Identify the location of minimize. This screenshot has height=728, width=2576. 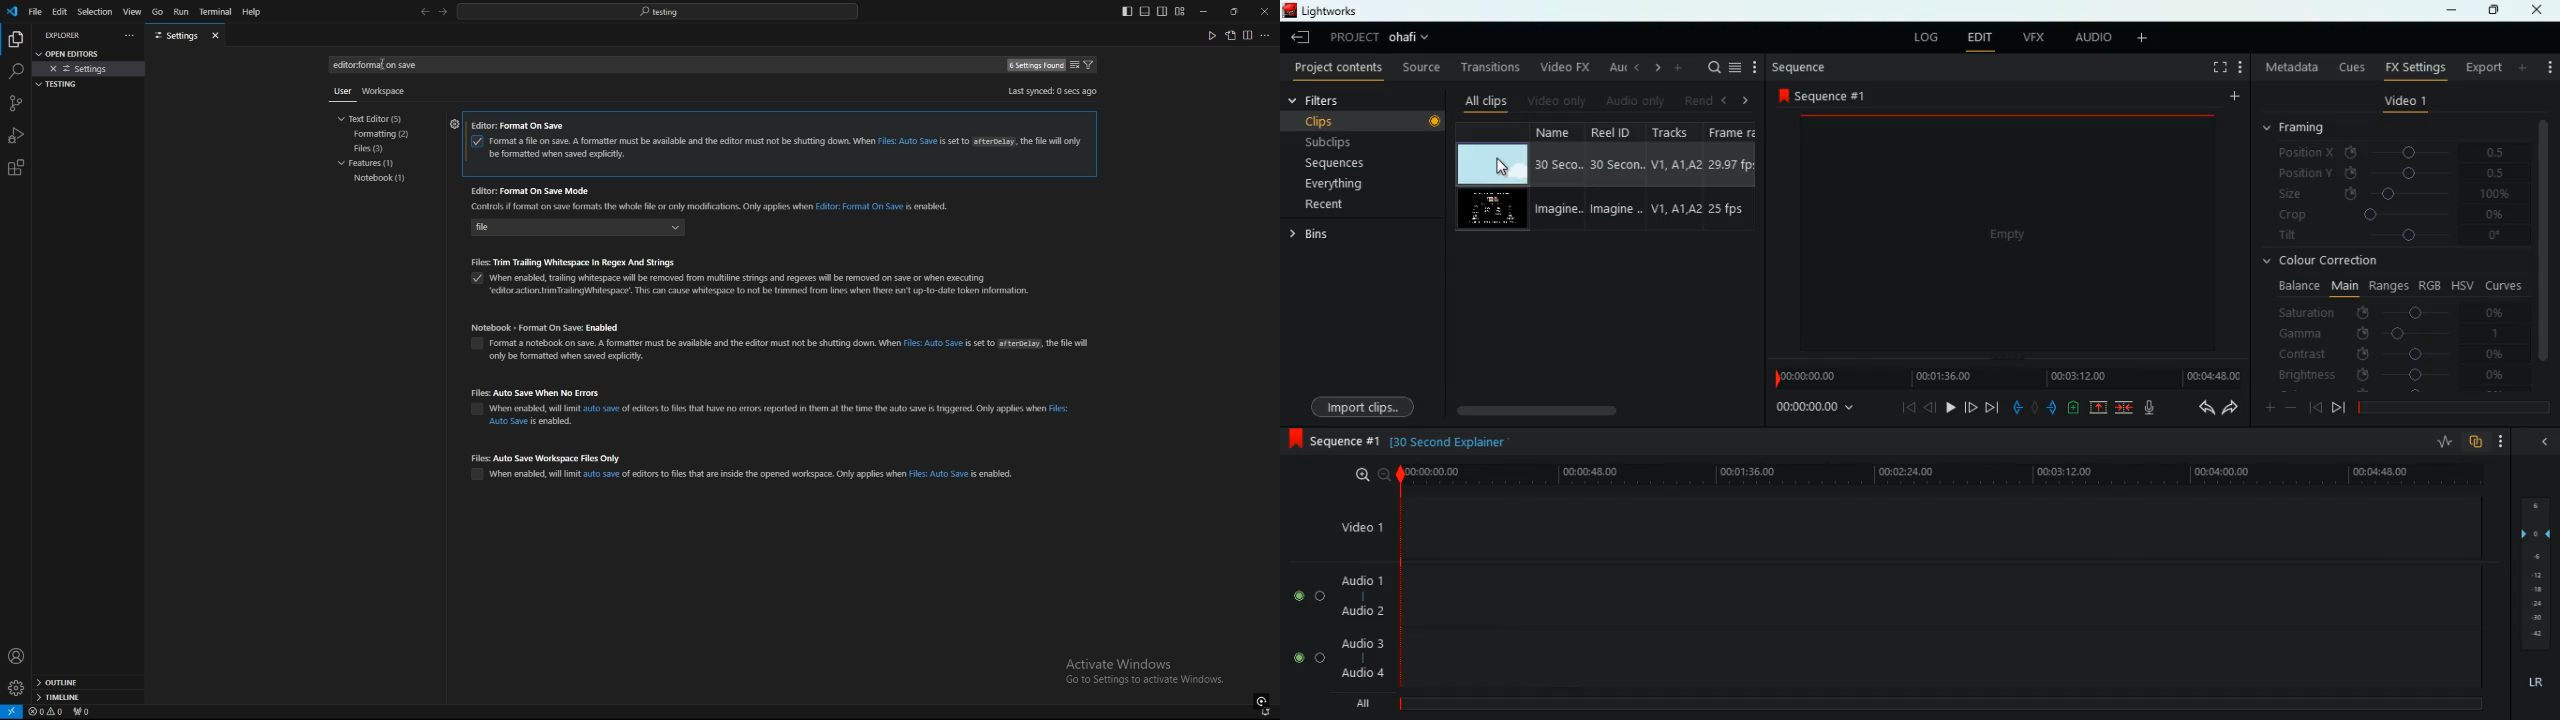
(1204, 12).